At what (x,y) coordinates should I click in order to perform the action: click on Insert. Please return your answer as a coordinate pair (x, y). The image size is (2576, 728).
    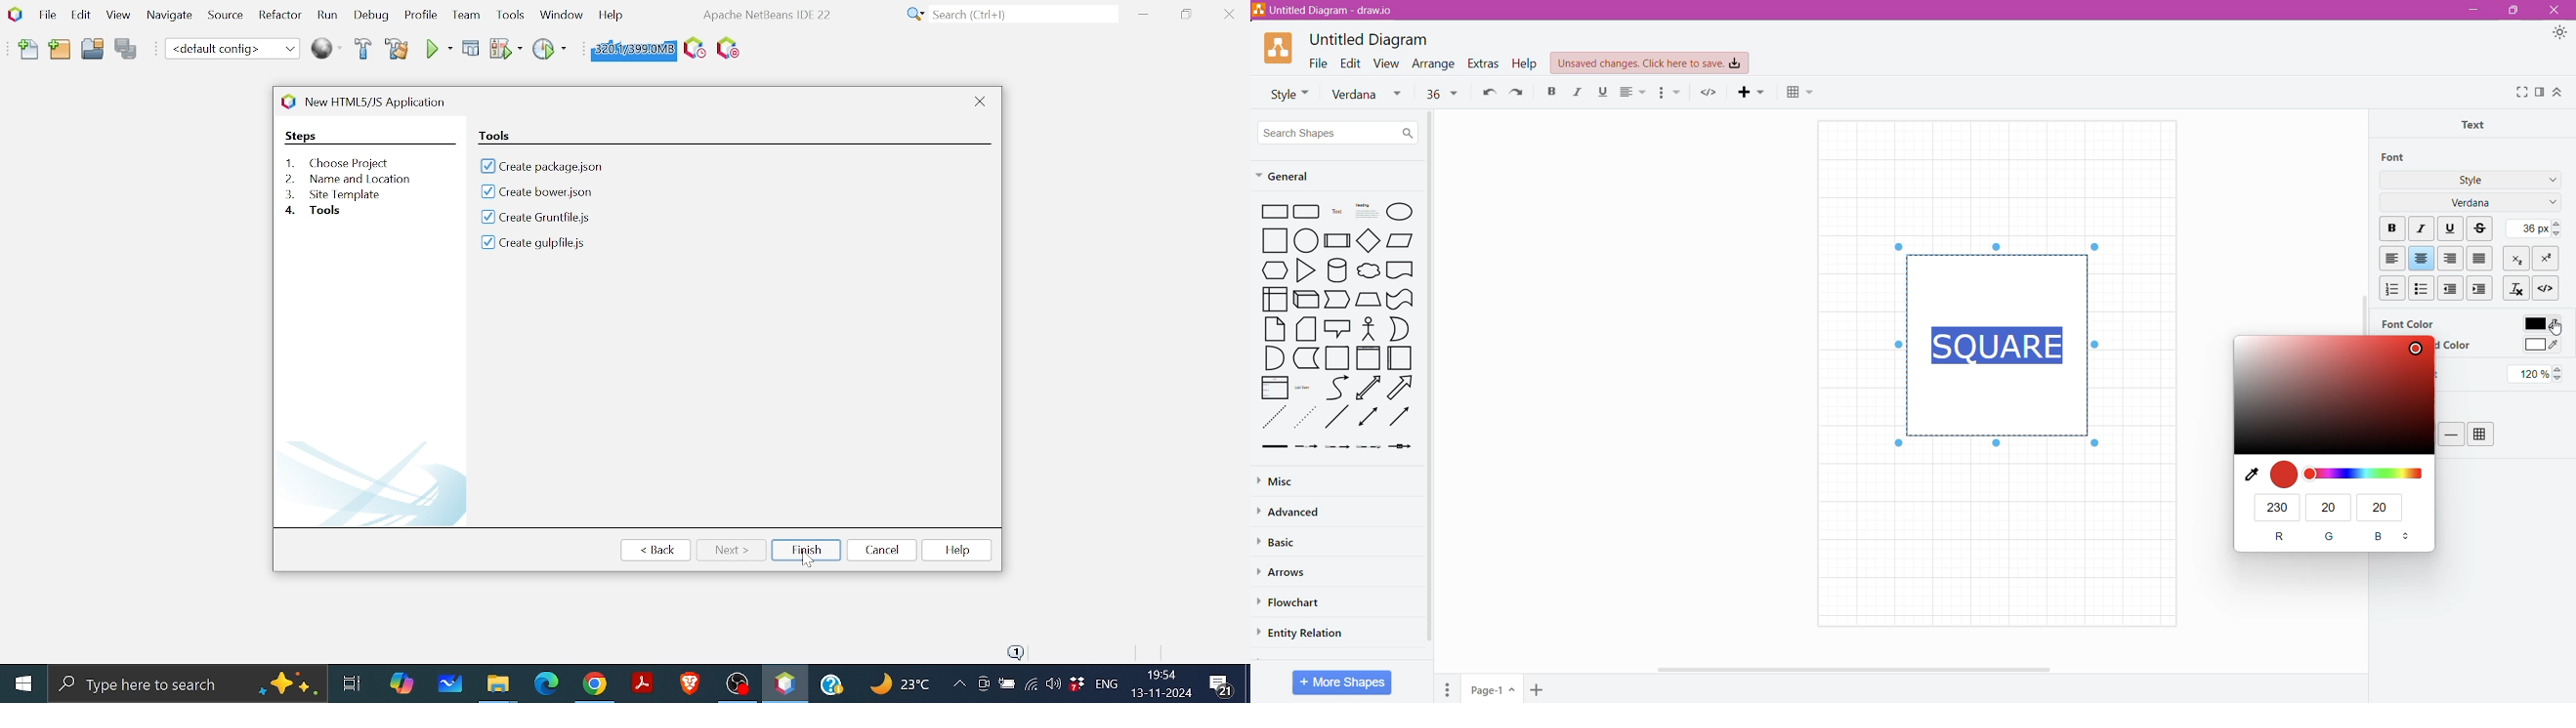
    Looking at the image, I should click on (1754, 91).